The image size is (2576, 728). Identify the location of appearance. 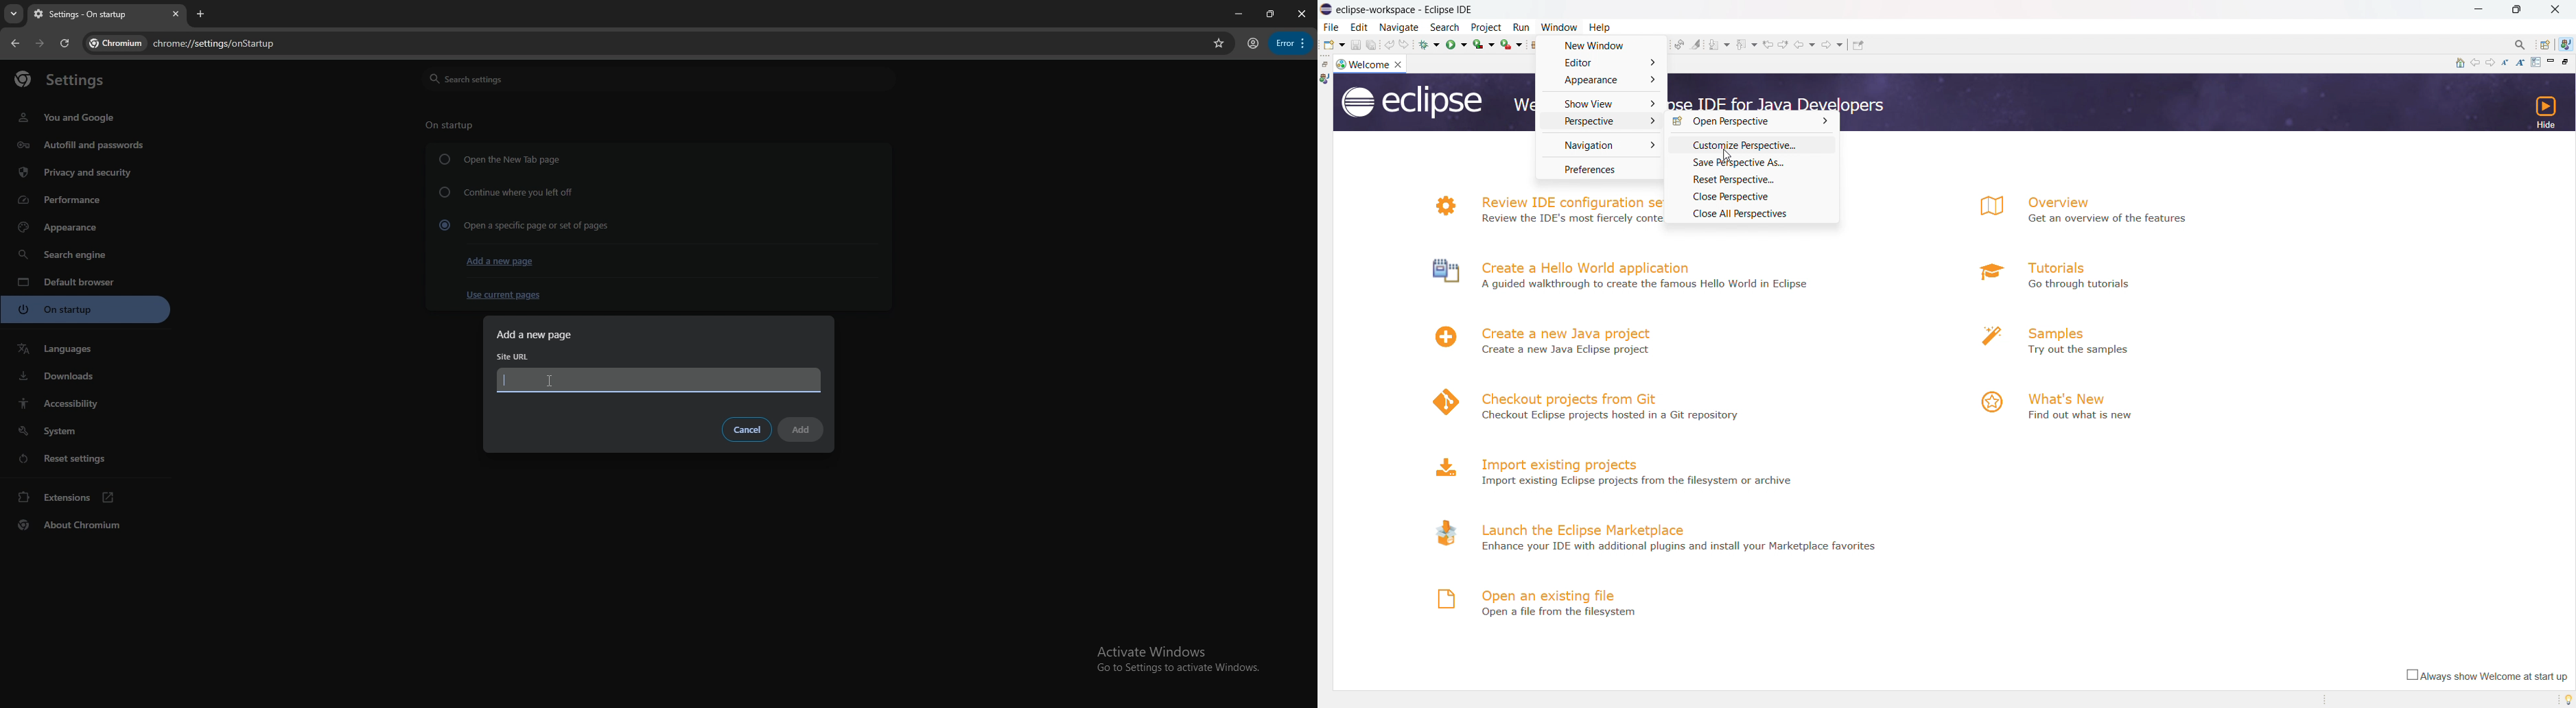
(87, 227).